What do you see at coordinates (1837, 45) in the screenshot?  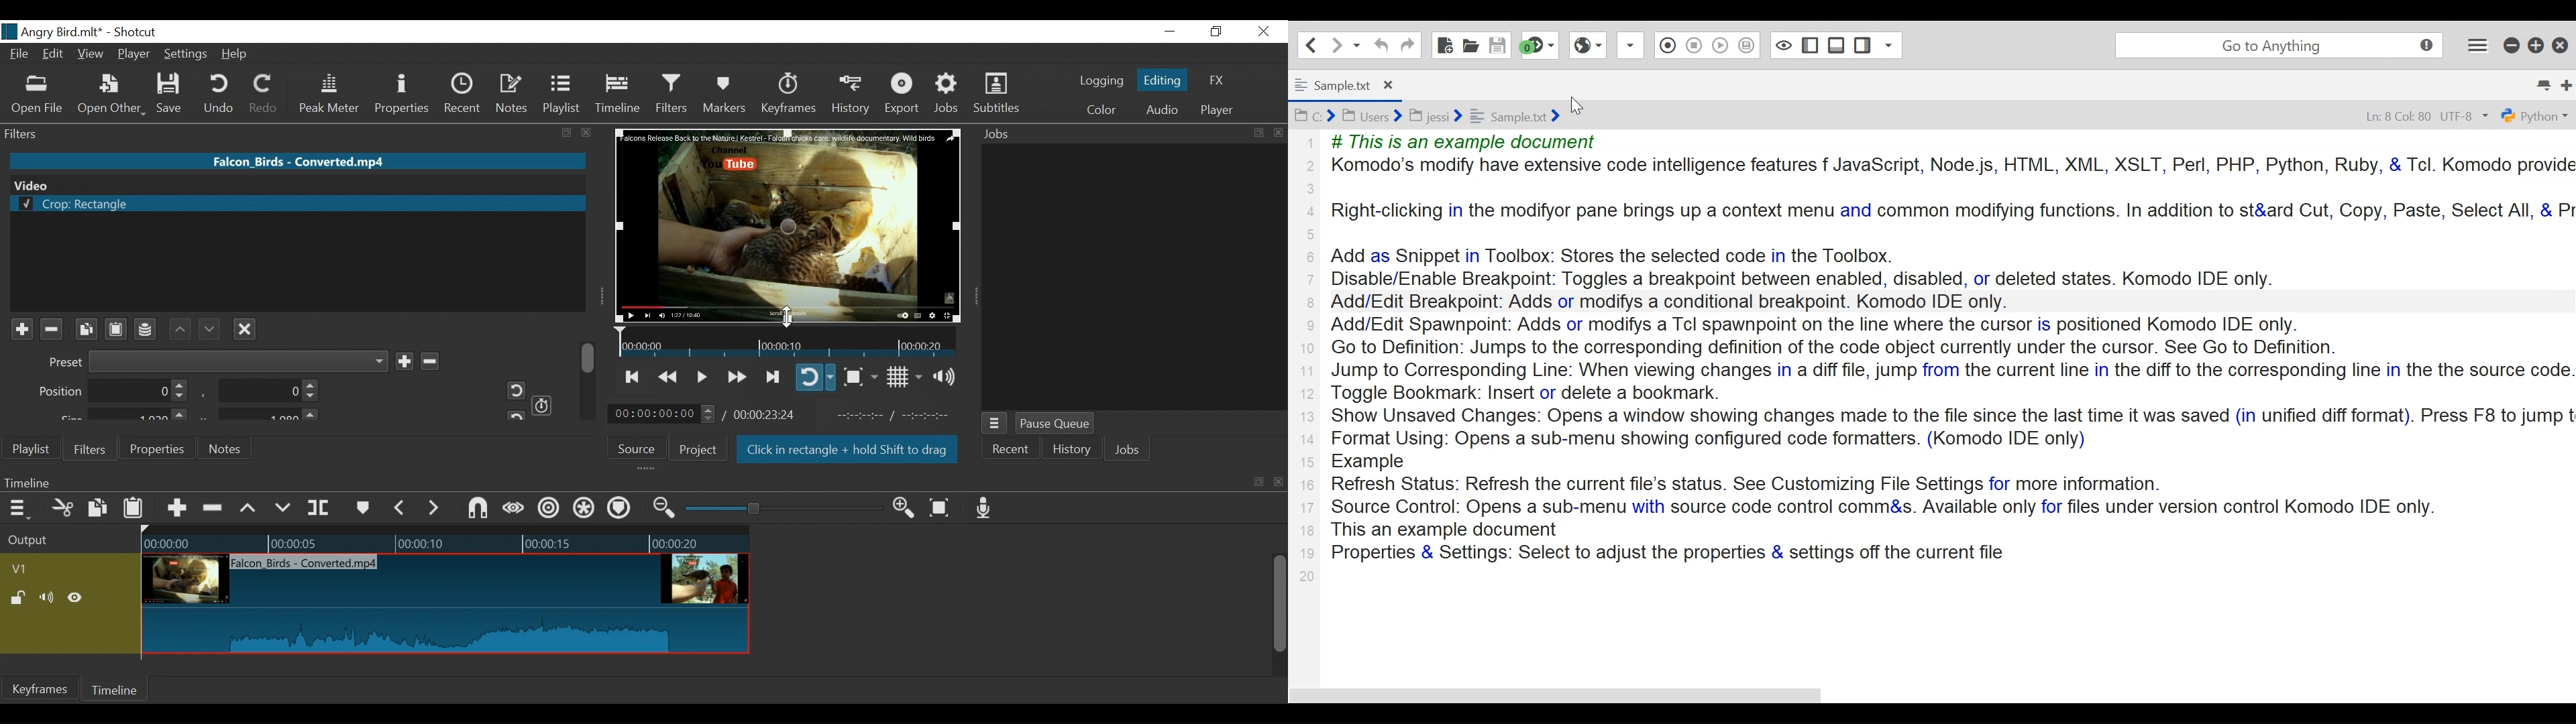 I see `Show/Hide Bottom Pane` at bounding box center [1837, 45].